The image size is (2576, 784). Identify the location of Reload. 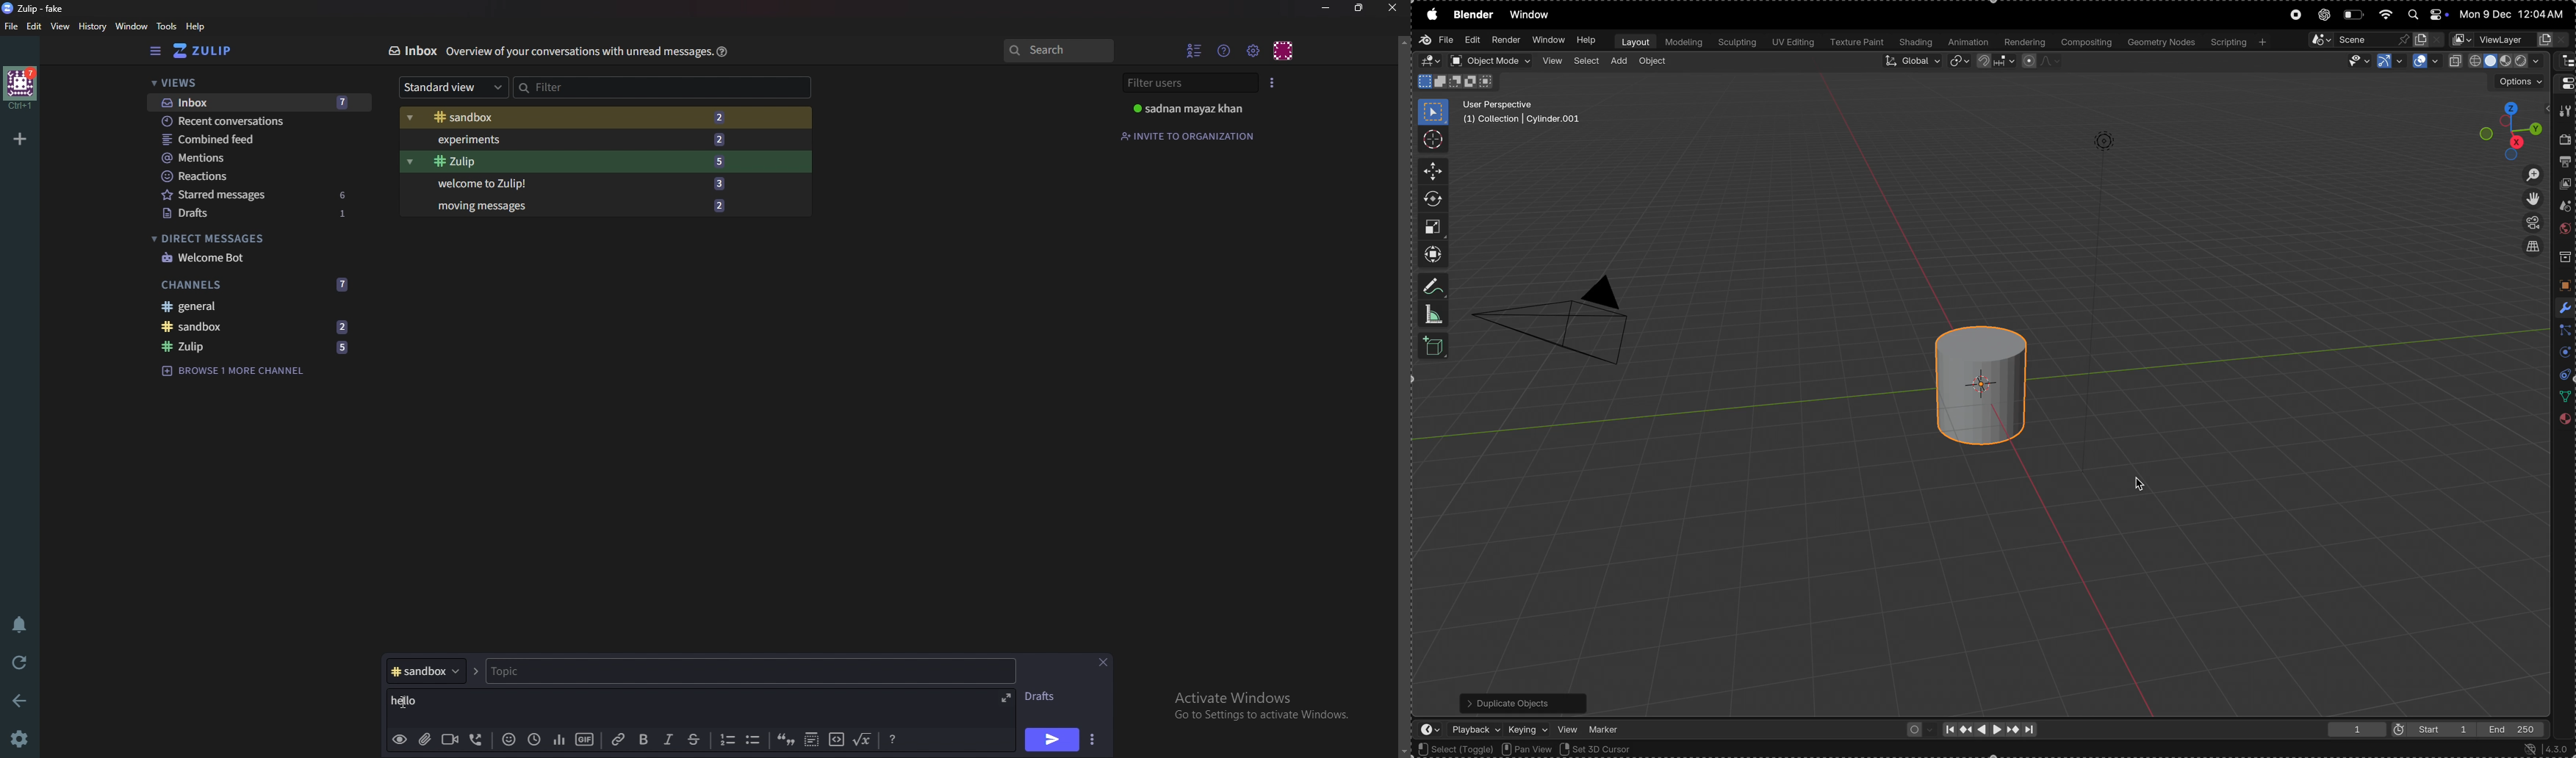
(20, 663).